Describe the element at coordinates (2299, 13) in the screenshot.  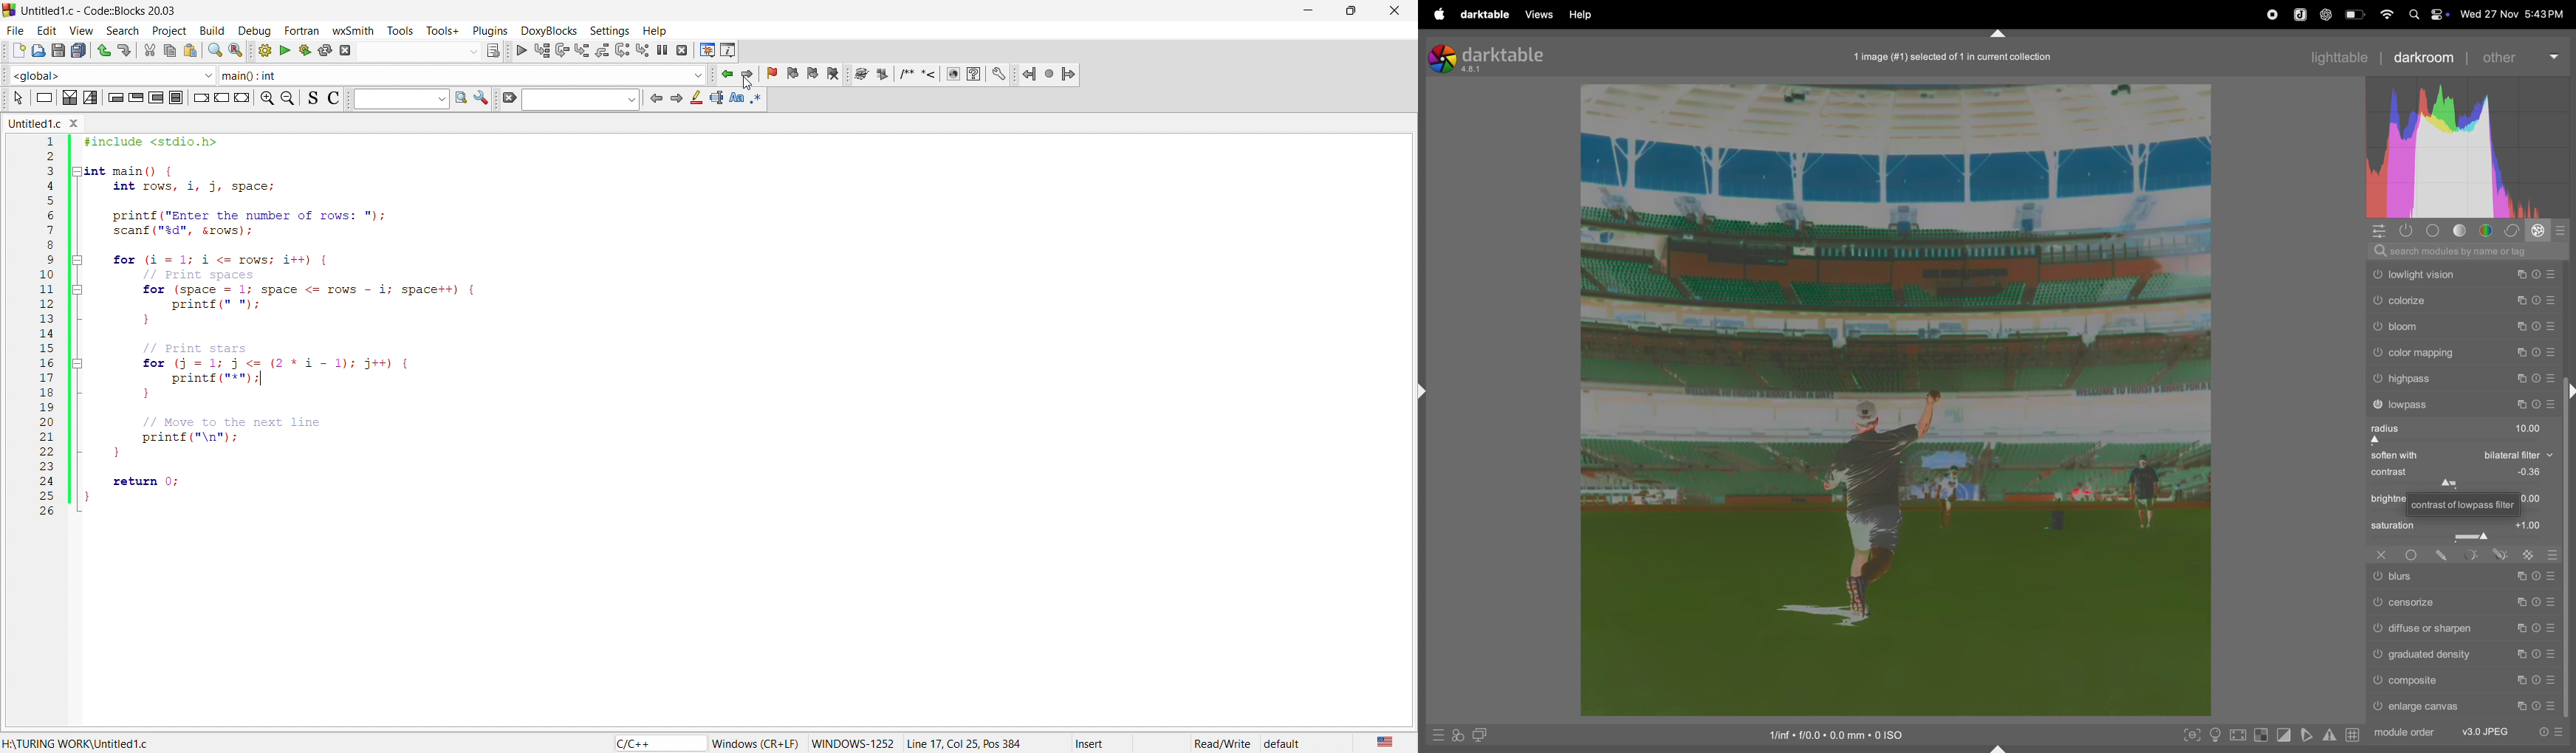
I see `joplin` at that location.